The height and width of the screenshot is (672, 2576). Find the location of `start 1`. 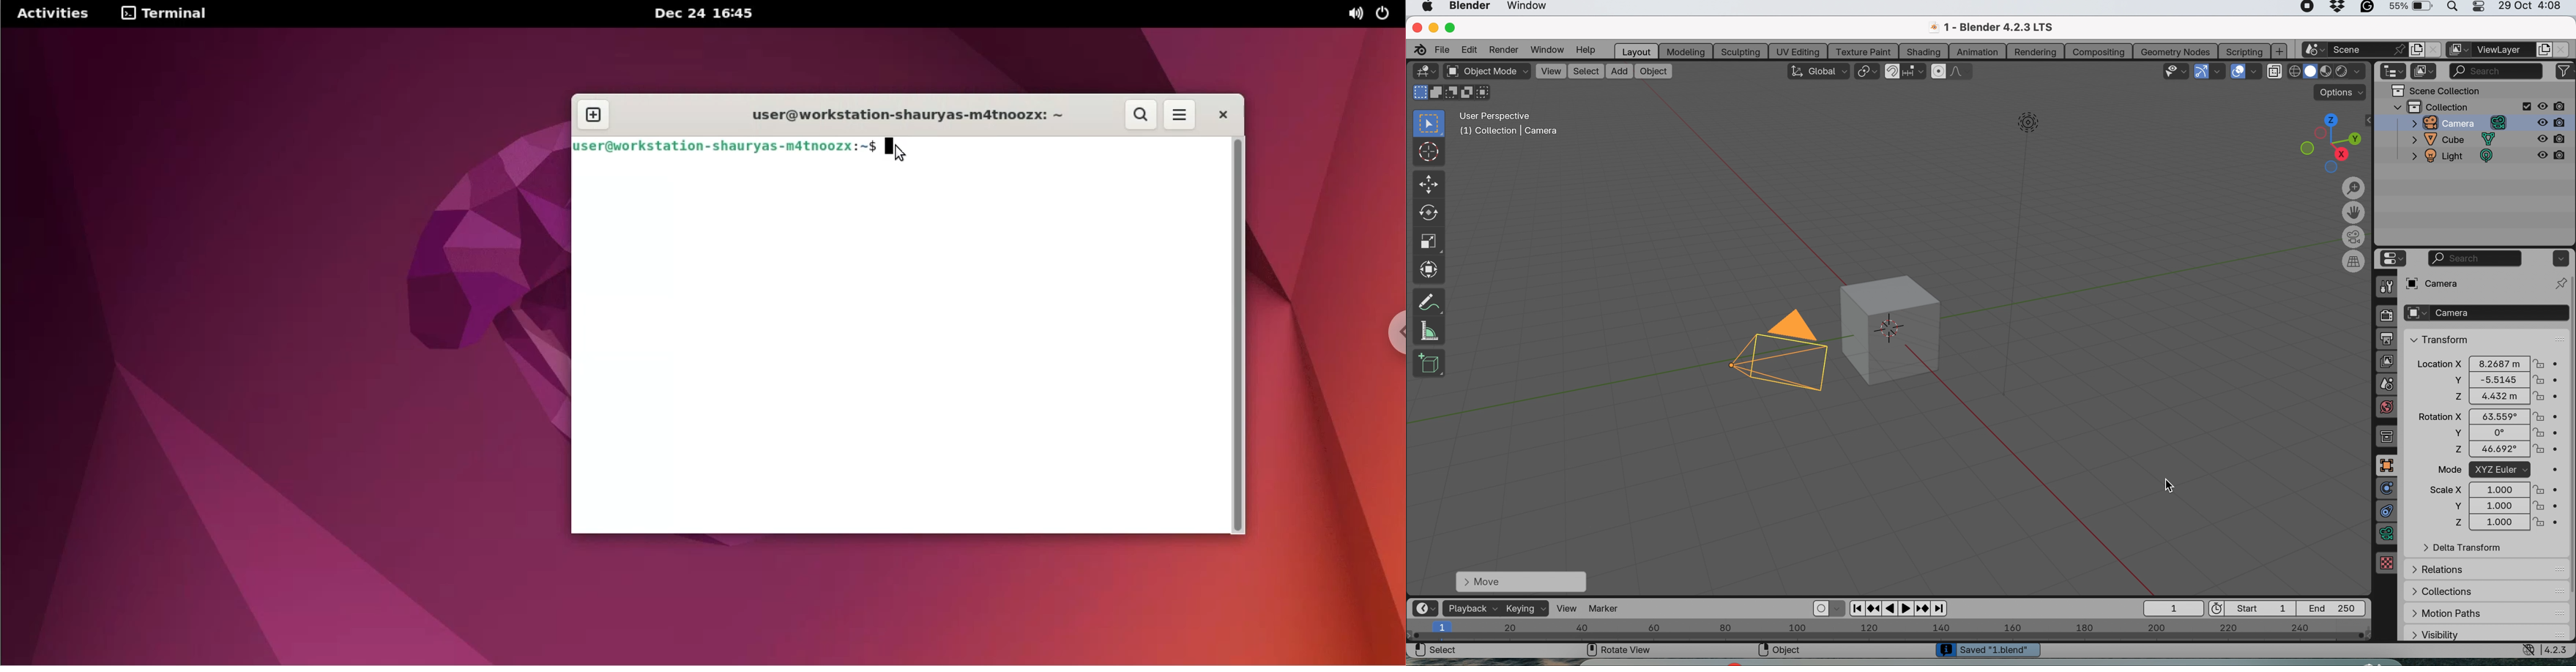

start 1 is located at coordinates (2251, 608).